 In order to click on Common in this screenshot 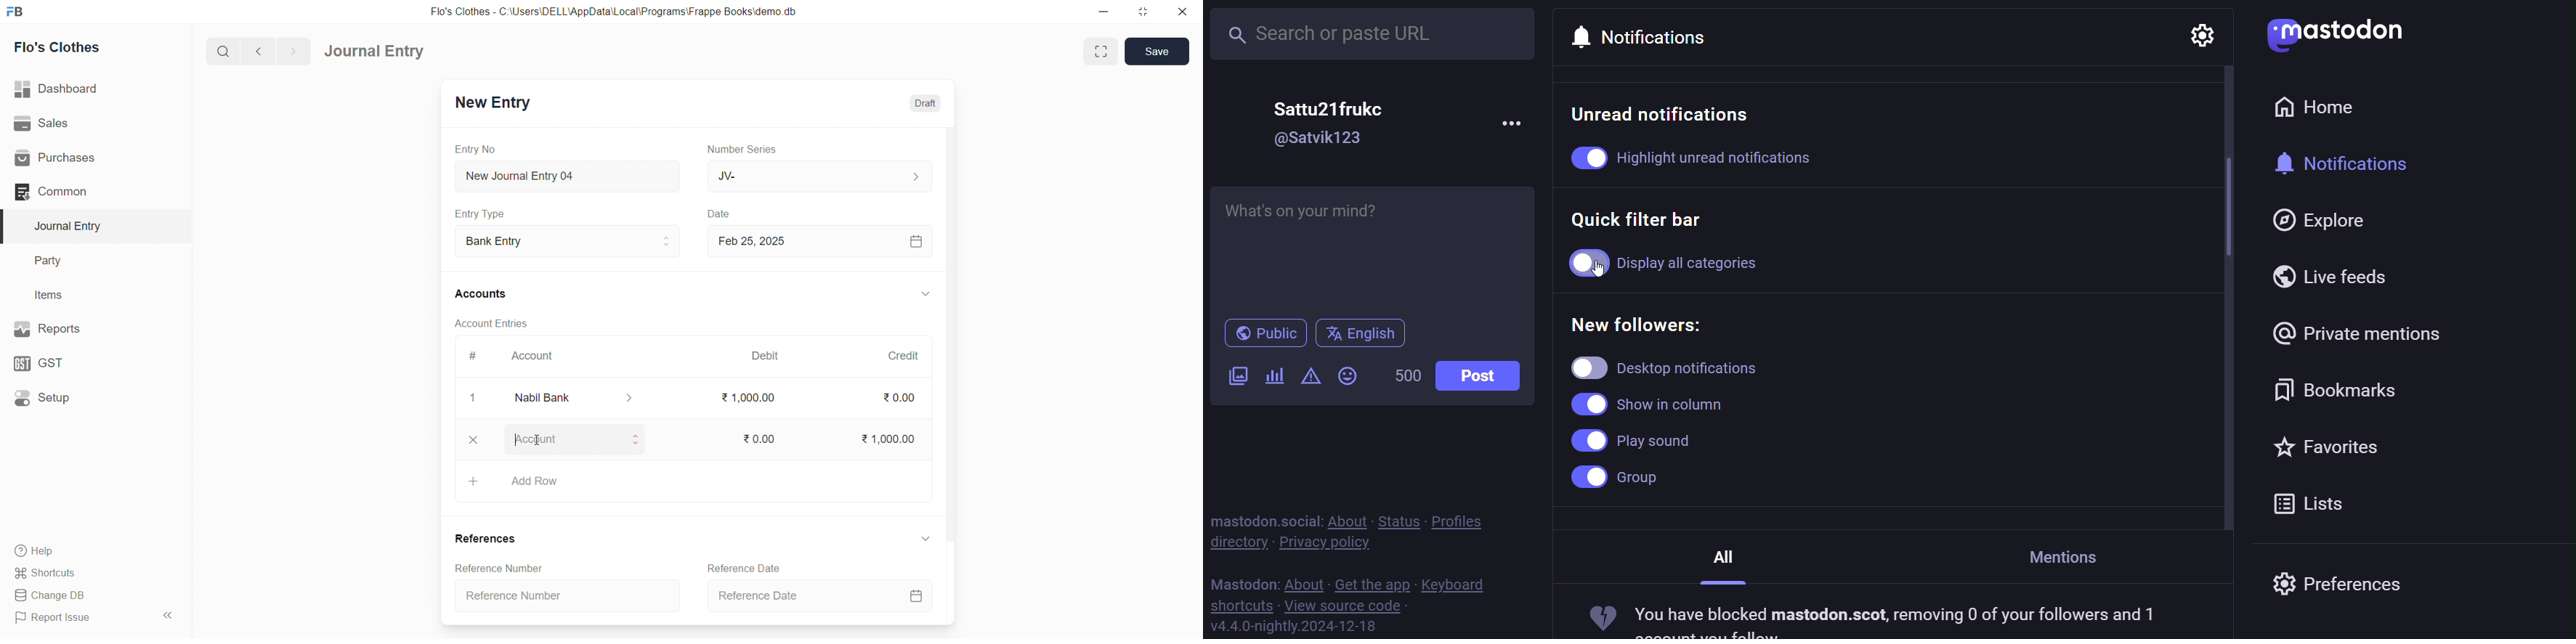, I will do `click(84, 191)`.